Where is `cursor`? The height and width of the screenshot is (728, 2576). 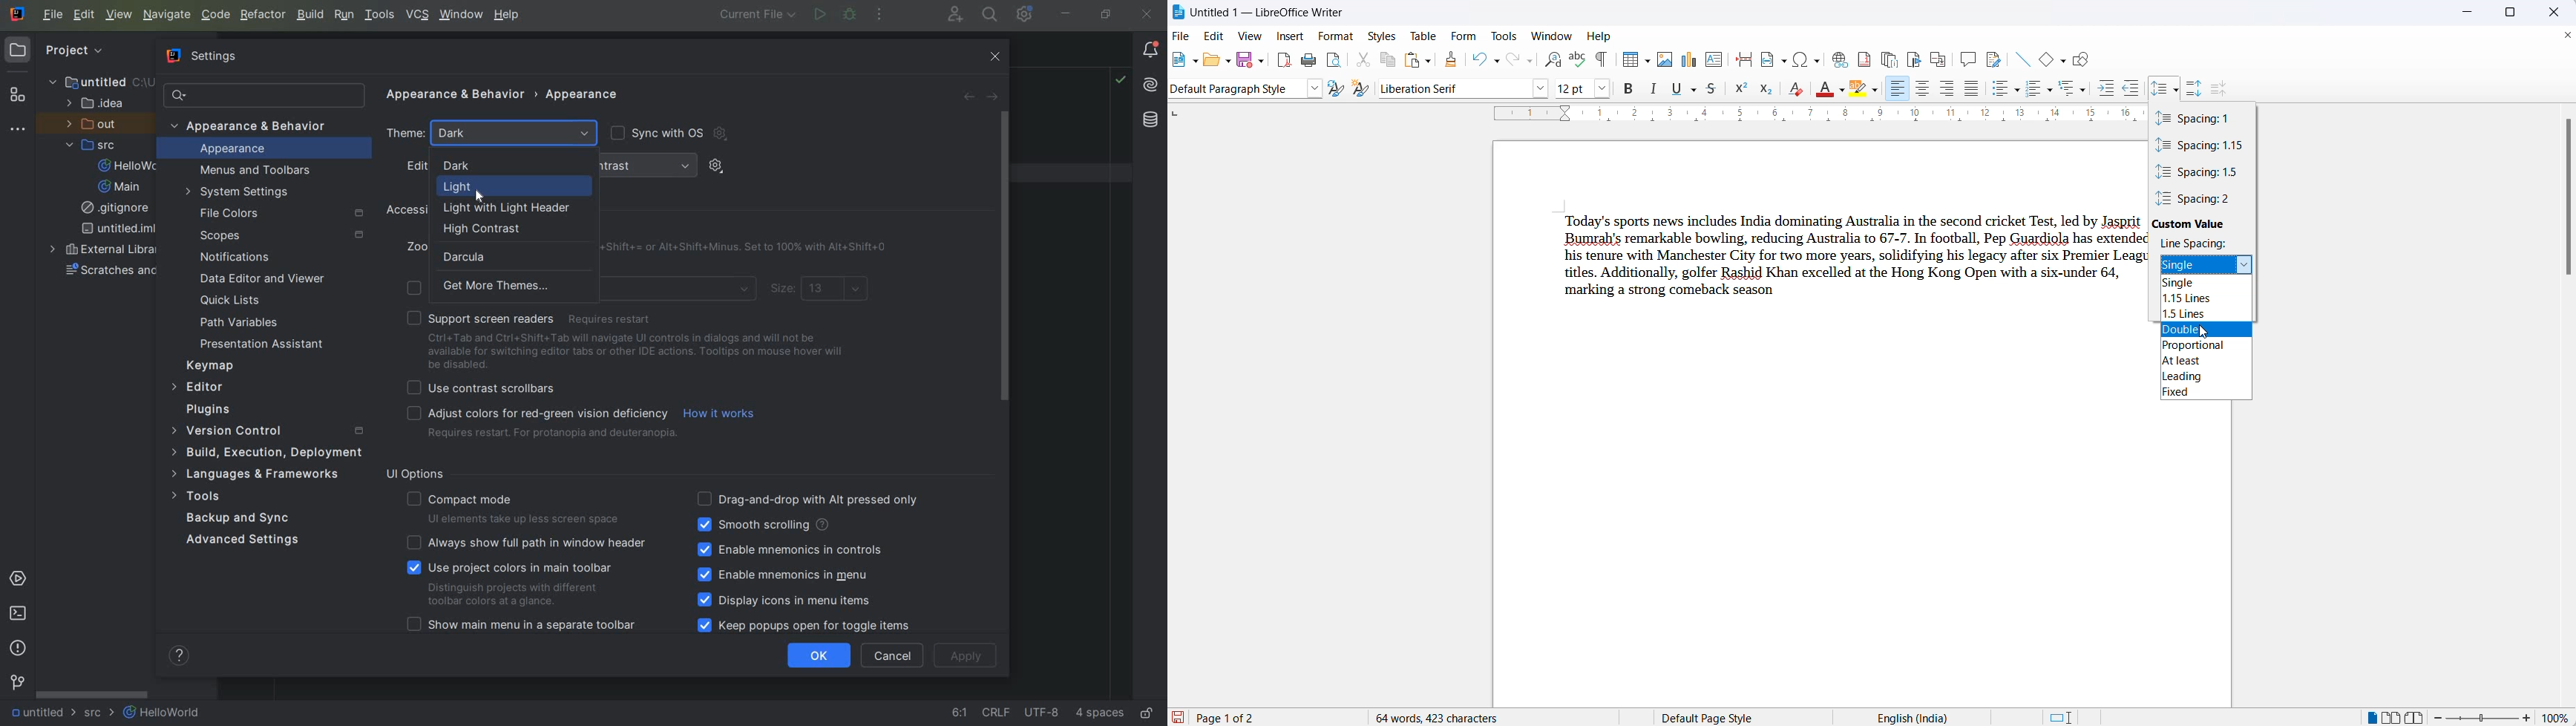 cursor is located at coordinates (2177, 83).